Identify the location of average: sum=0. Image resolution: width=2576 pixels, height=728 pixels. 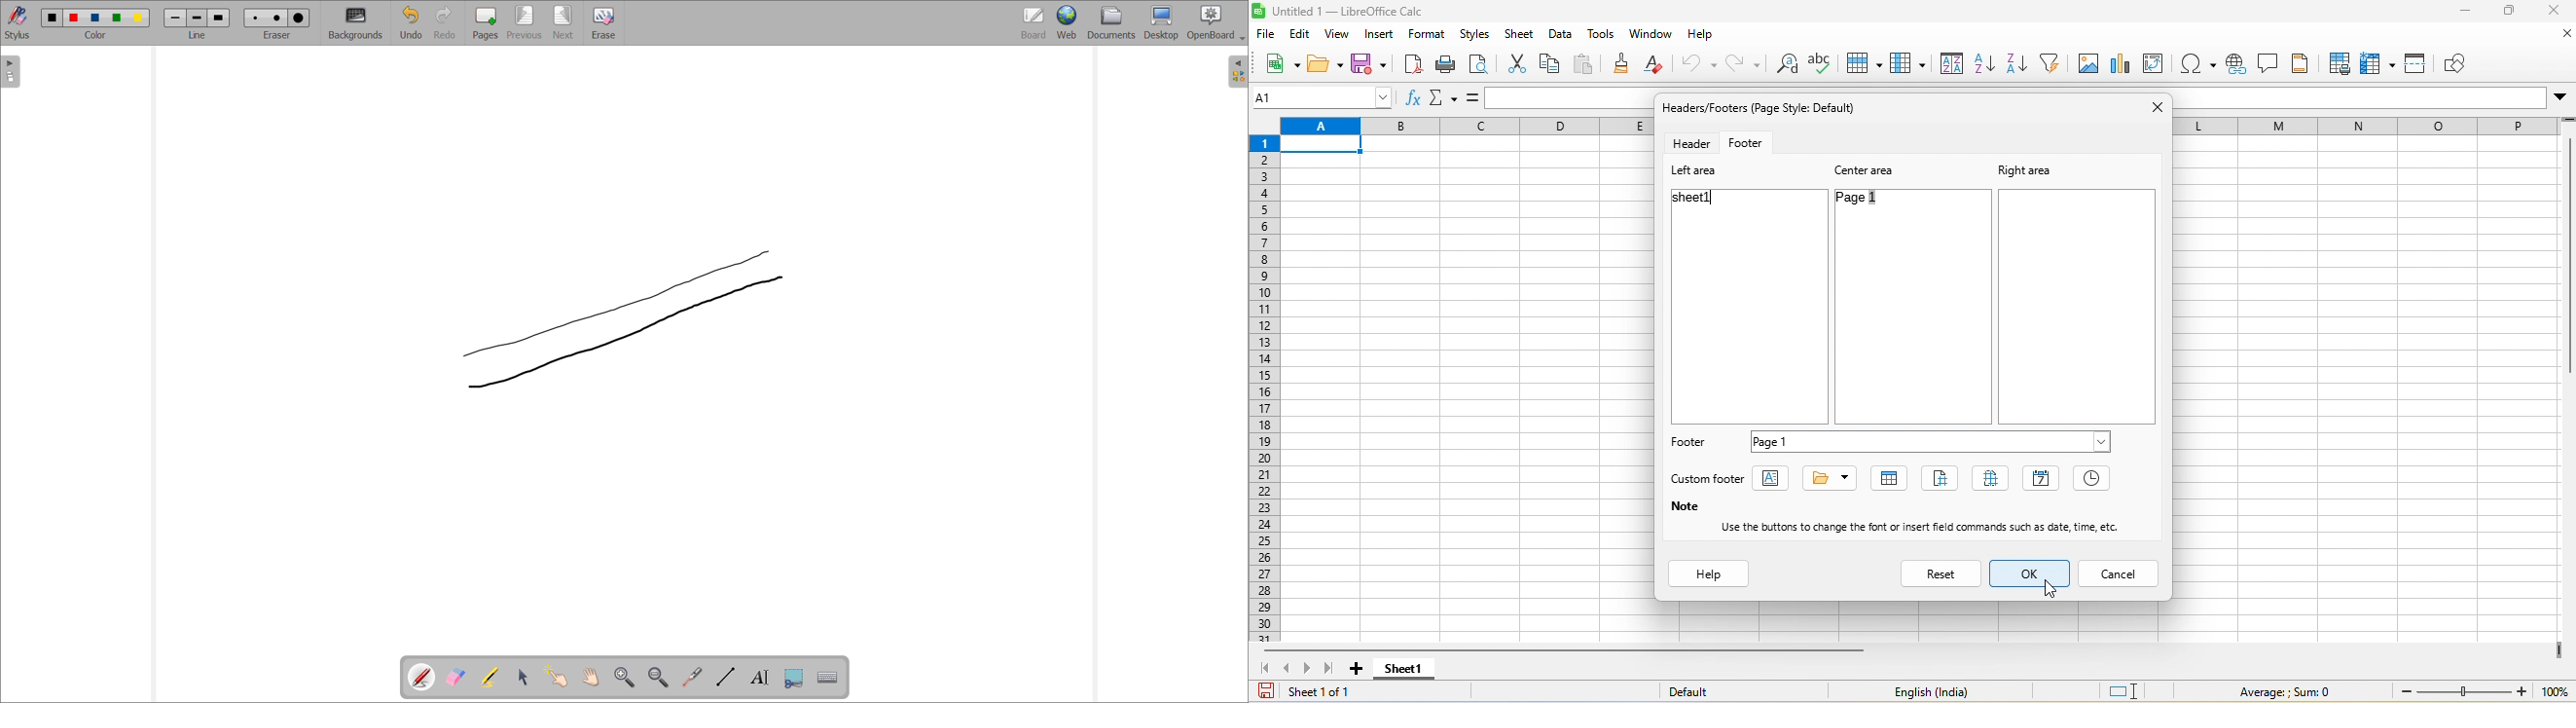
(2288, 692).